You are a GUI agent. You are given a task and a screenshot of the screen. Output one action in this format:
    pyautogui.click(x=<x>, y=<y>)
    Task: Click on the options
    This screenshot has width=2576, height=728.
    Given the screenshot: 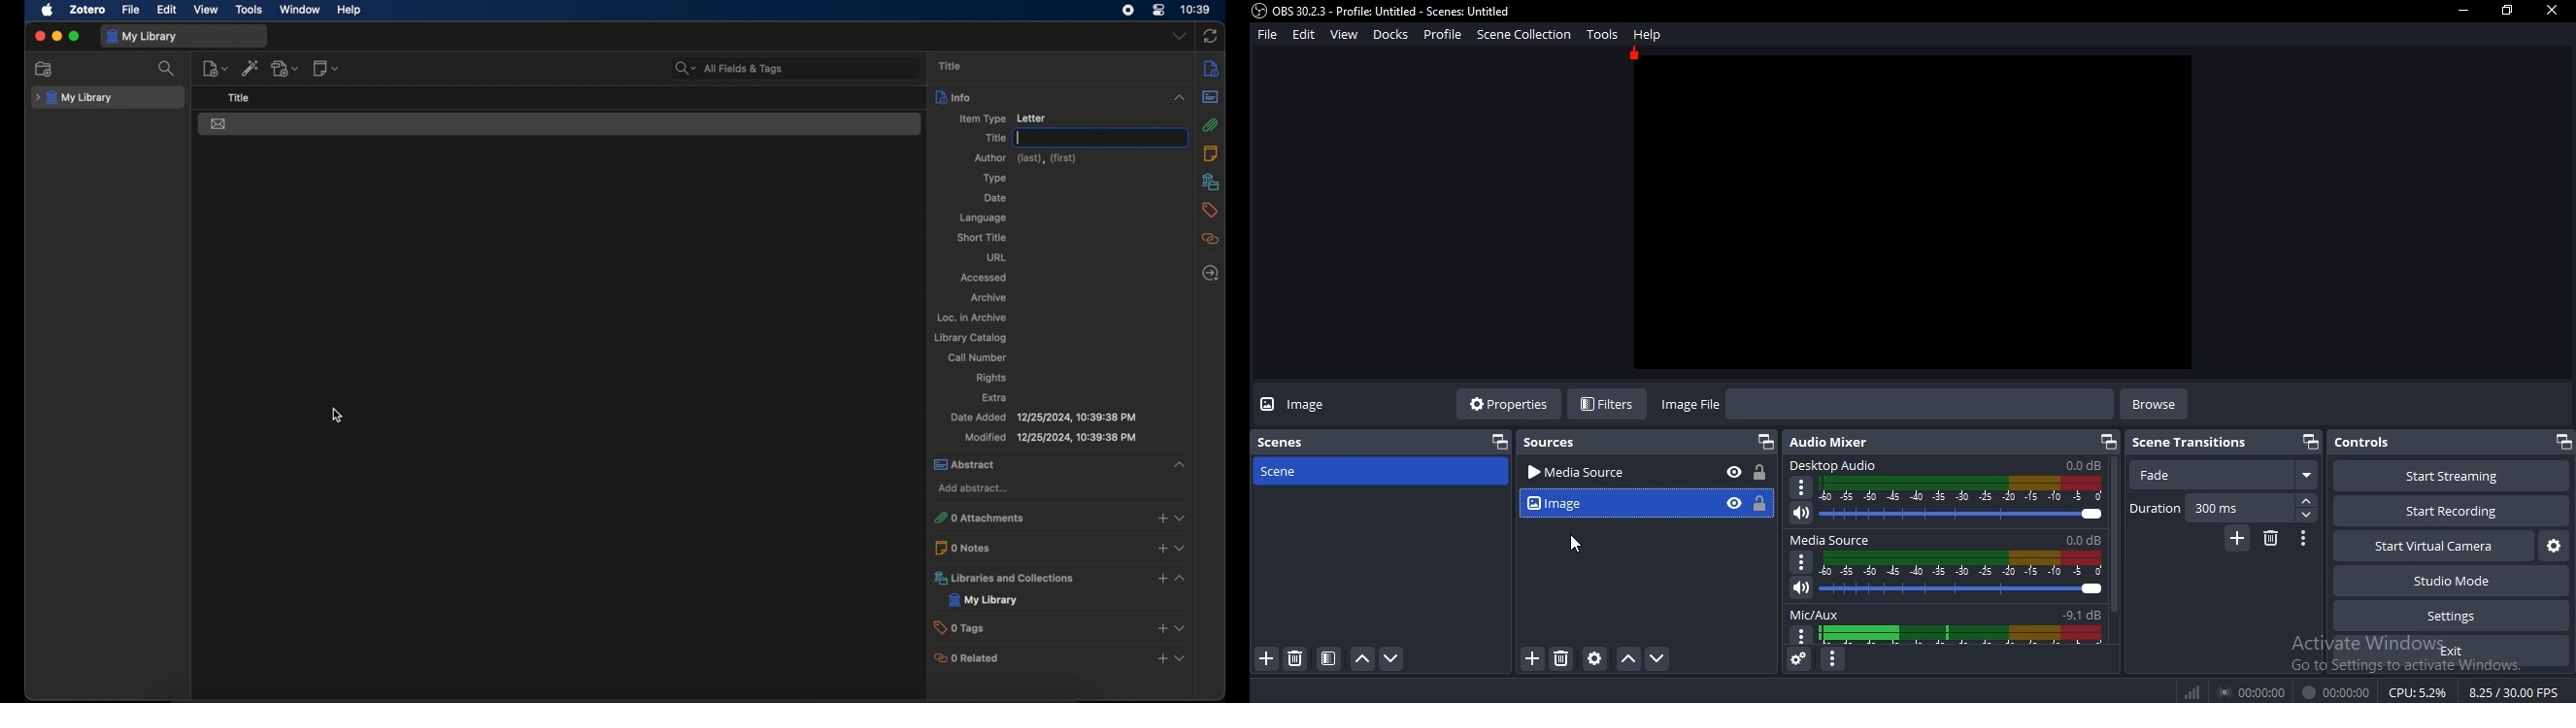 What is the action you would take?
    pyautogui.click(x=1799, y=563)
    